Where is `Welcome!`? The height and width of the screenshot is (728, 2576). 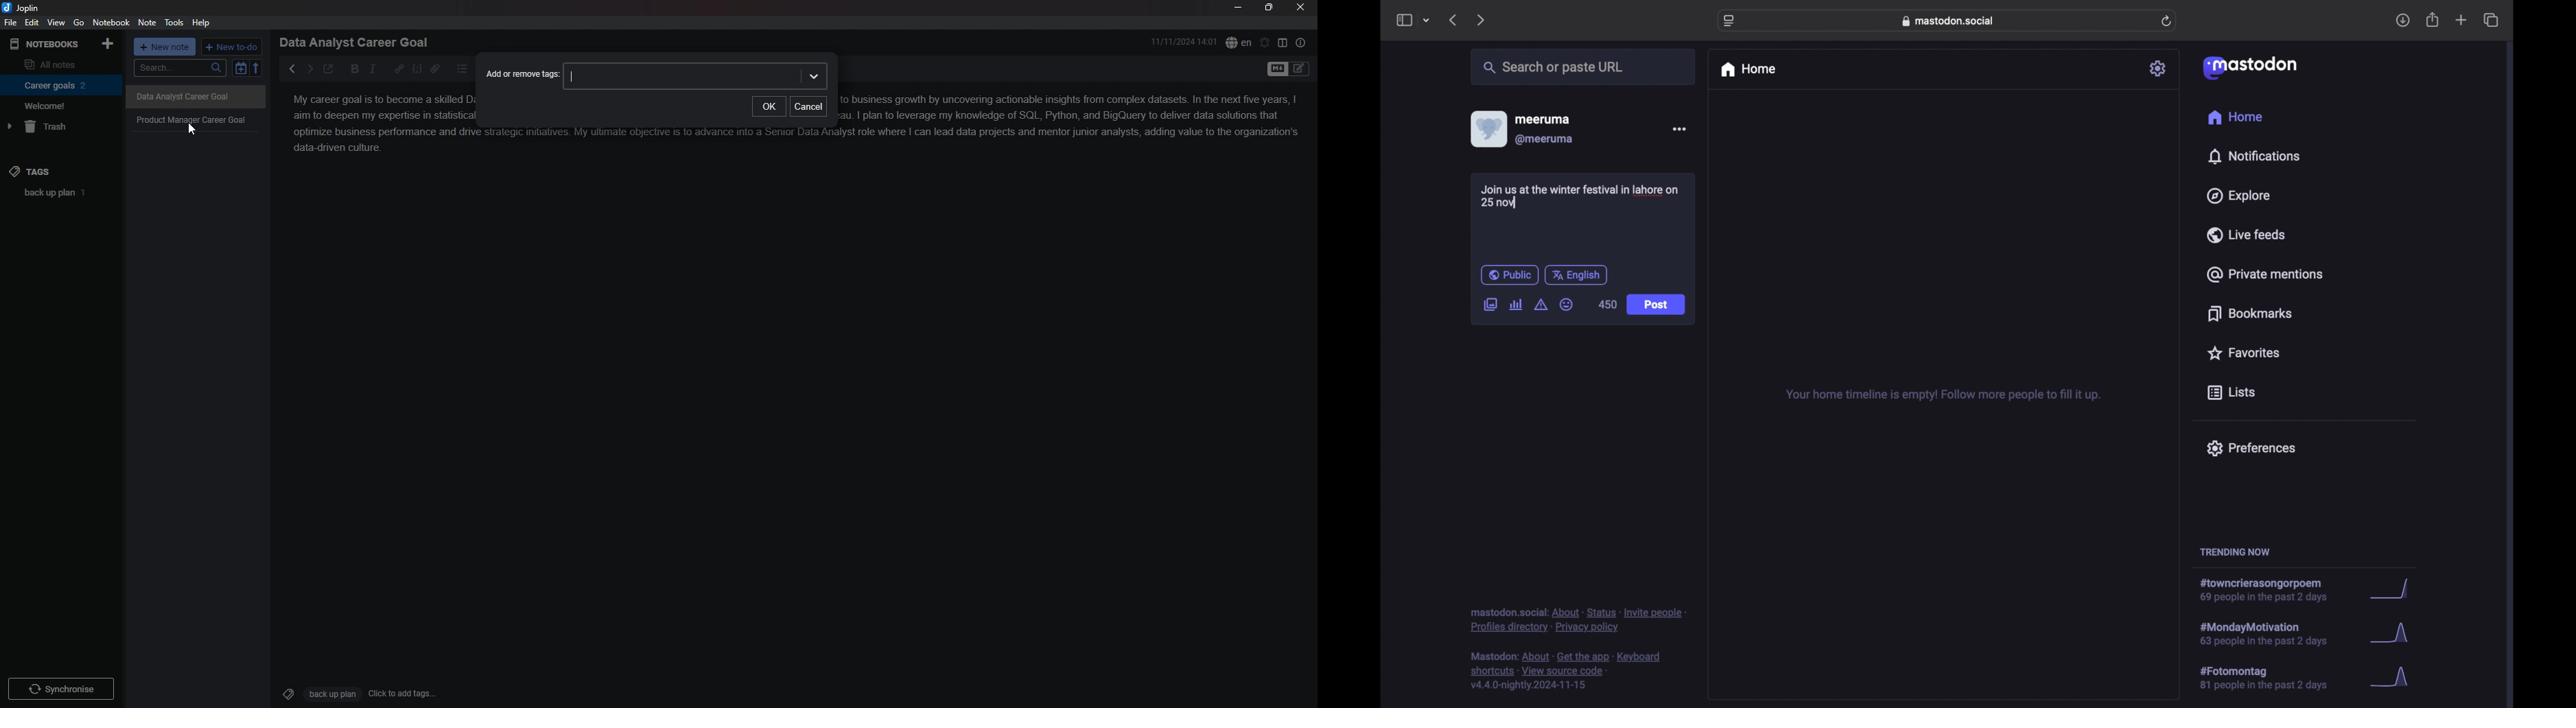
Welcome! is located at coordinates (58, 105).